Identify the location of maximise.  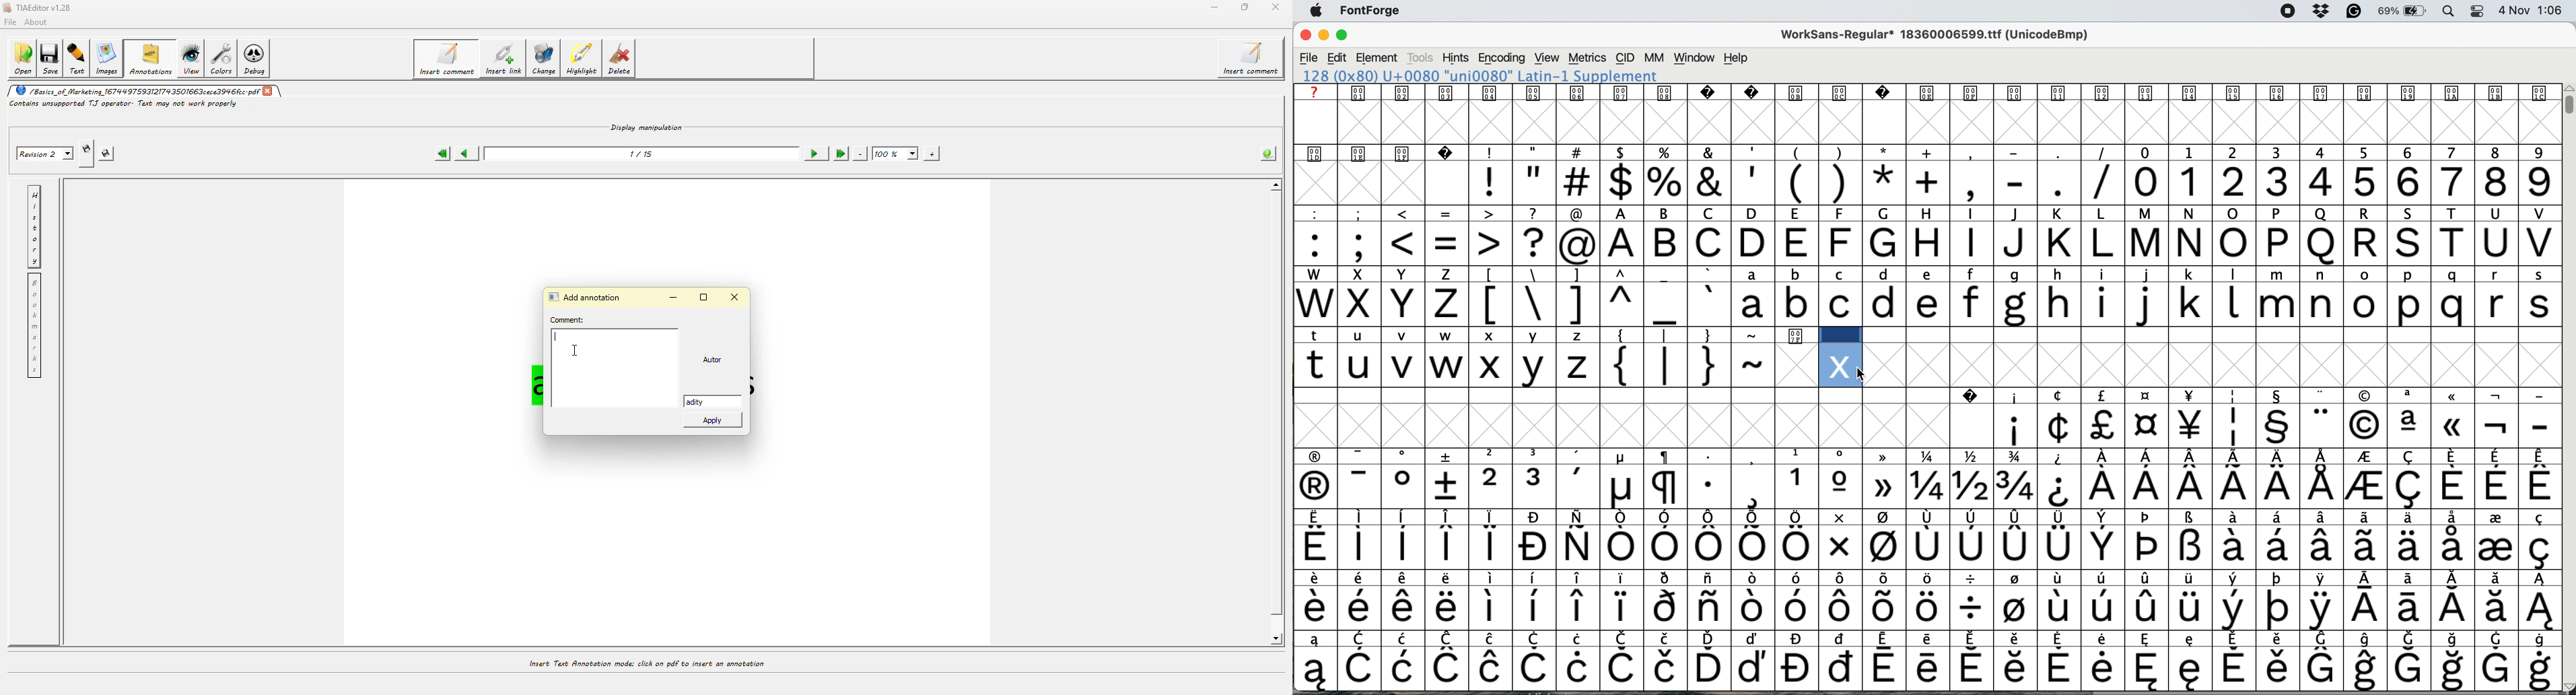
(1348, 37).